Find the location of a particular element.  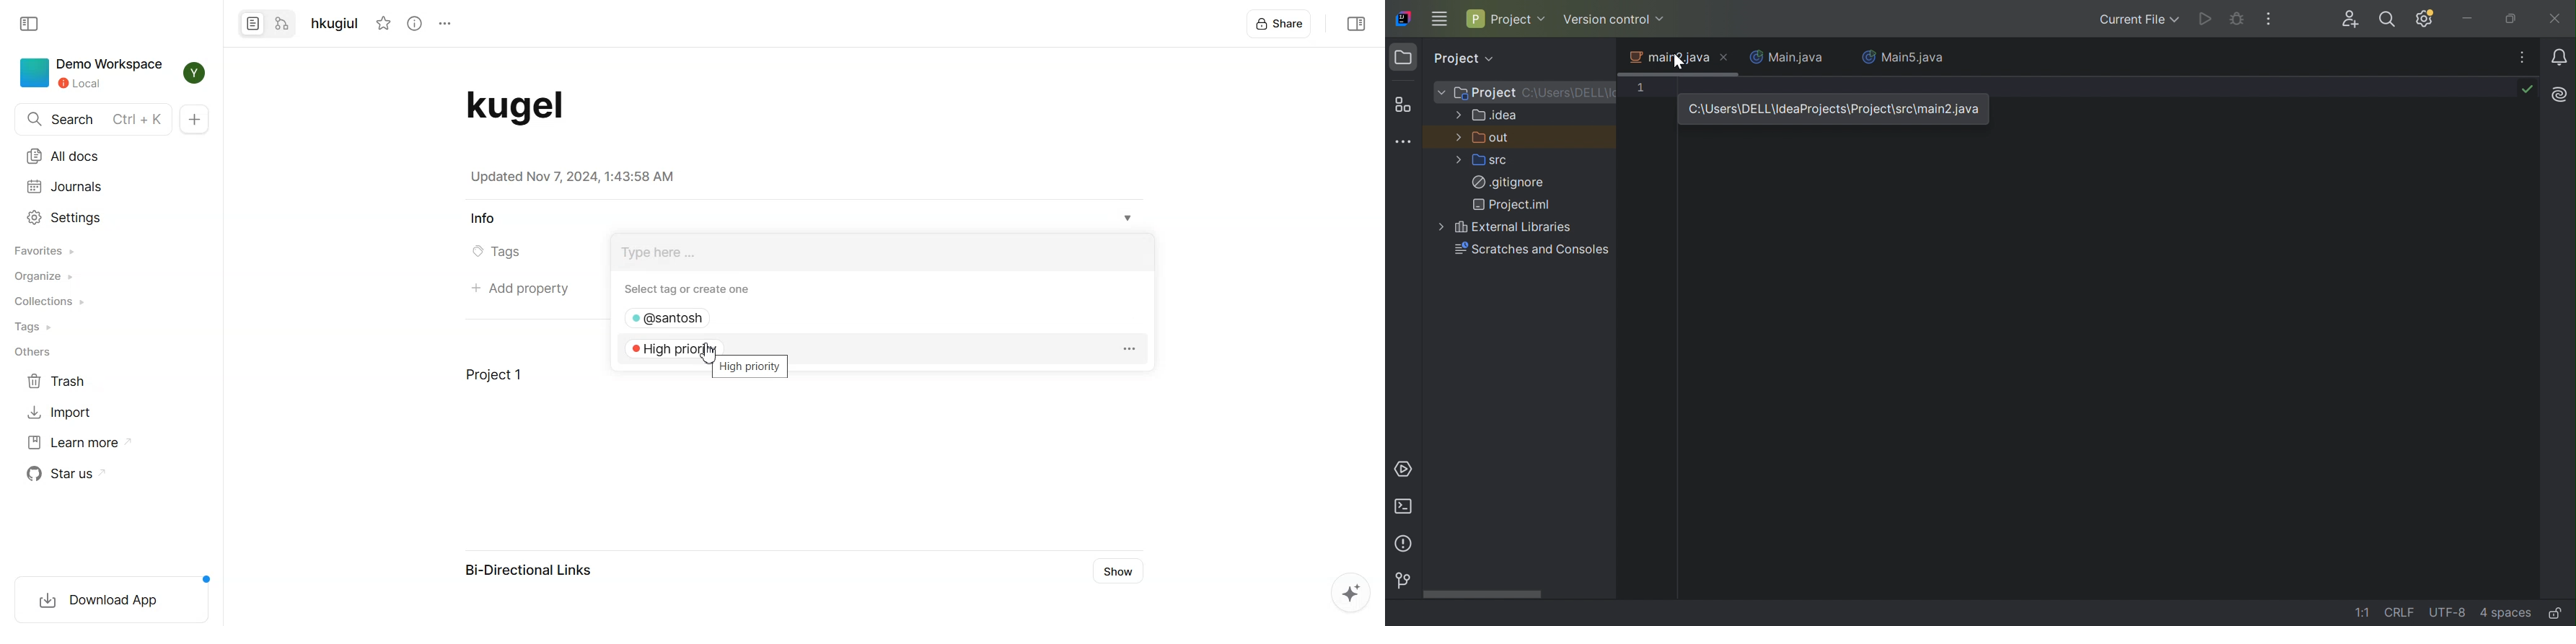

Select tag or create one is located at coordinates (705, 290).